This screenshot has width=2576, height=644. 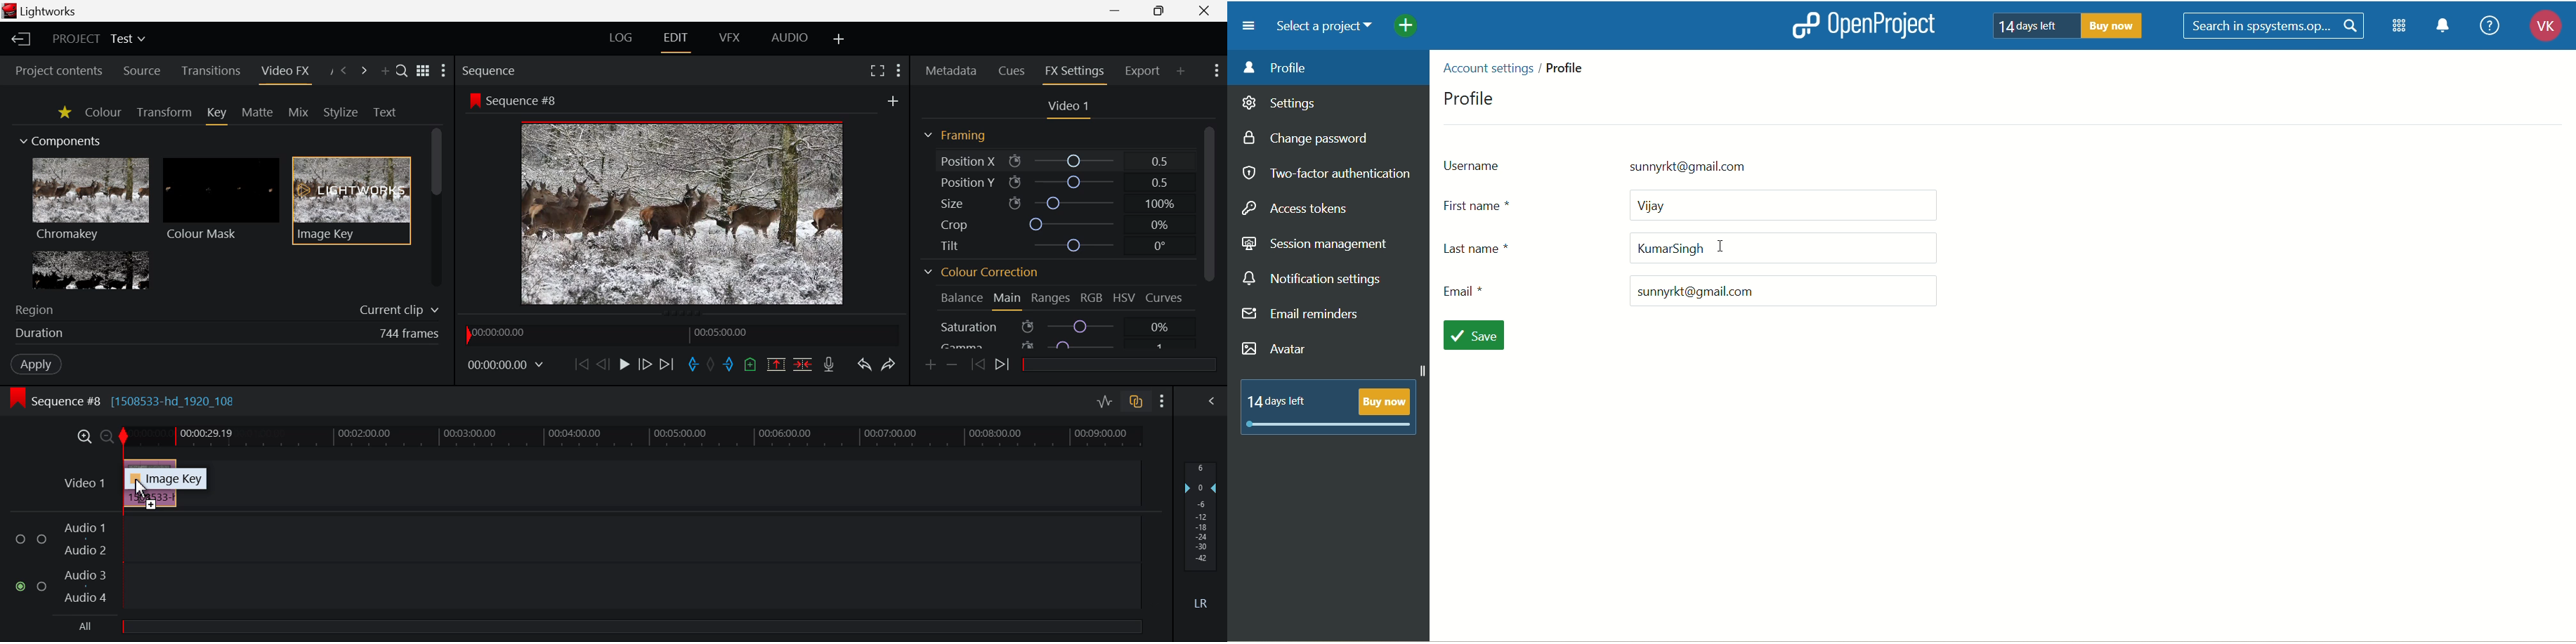 What do you see at coordinates (603, 364) in the screenshot?
I see `Go Back` at bounding box center [603, 364].